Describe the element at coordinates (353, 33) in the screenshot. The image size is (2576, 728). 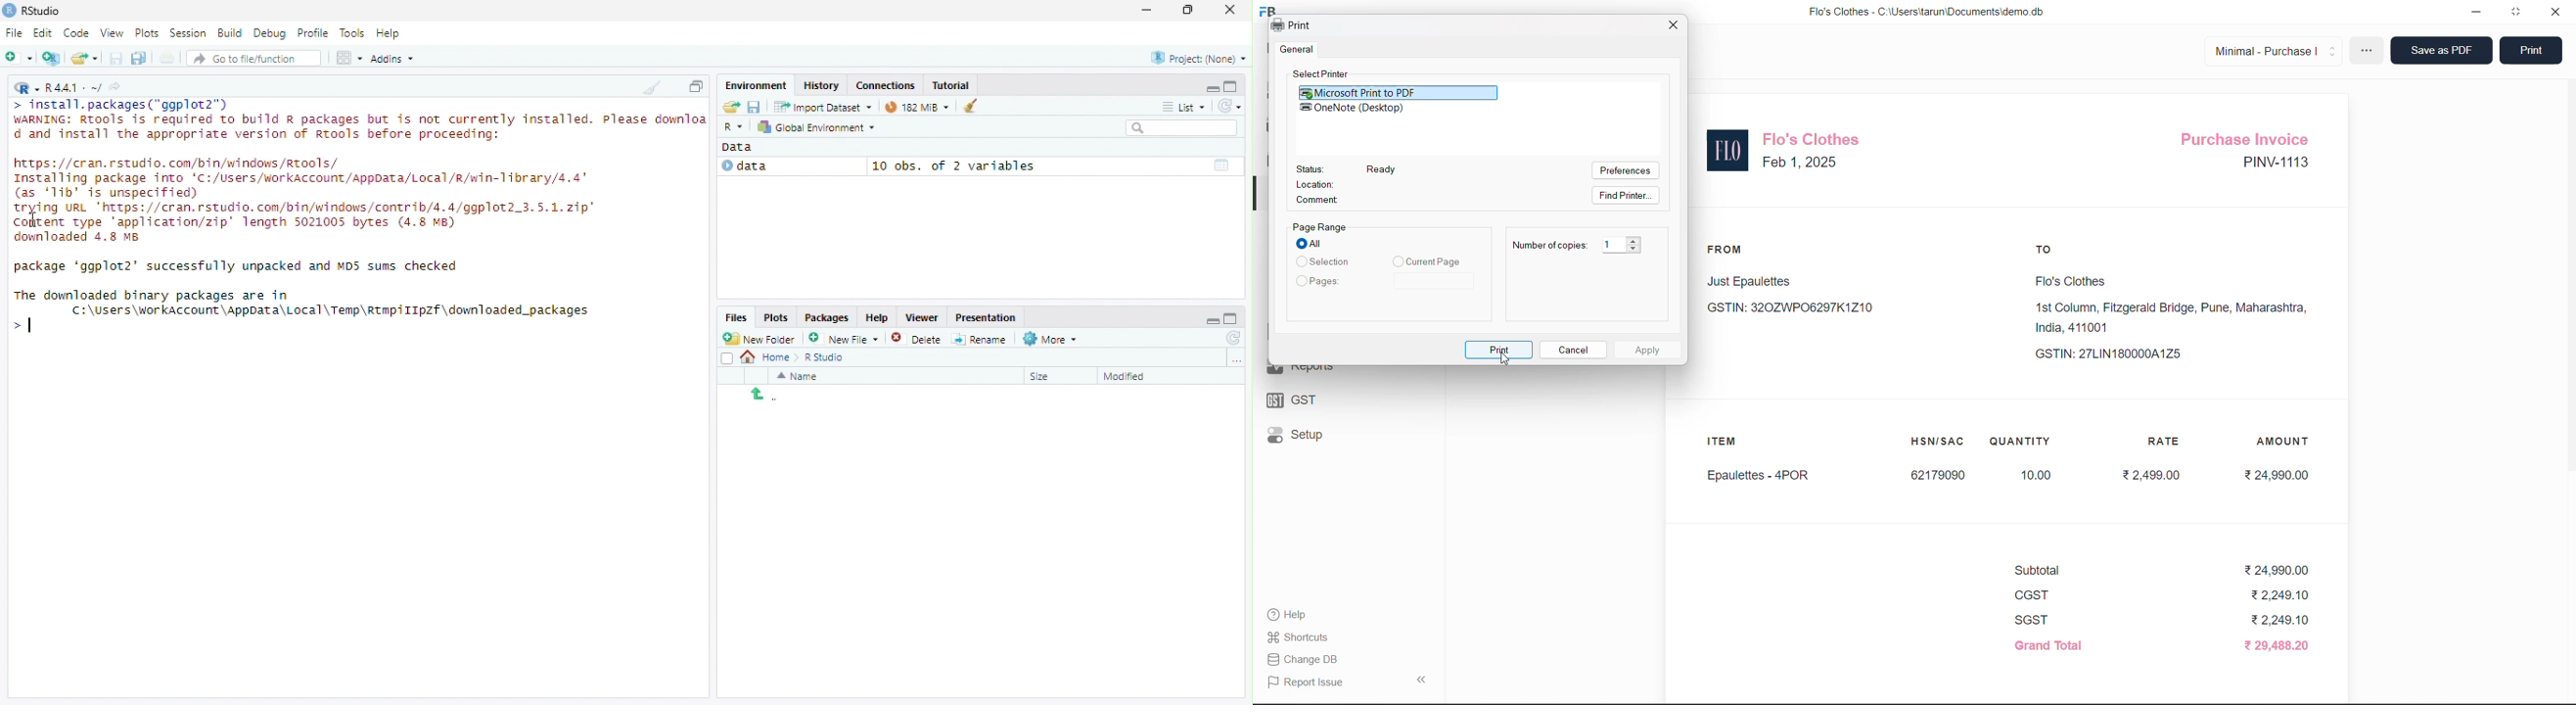
I see `Tools` at that location.